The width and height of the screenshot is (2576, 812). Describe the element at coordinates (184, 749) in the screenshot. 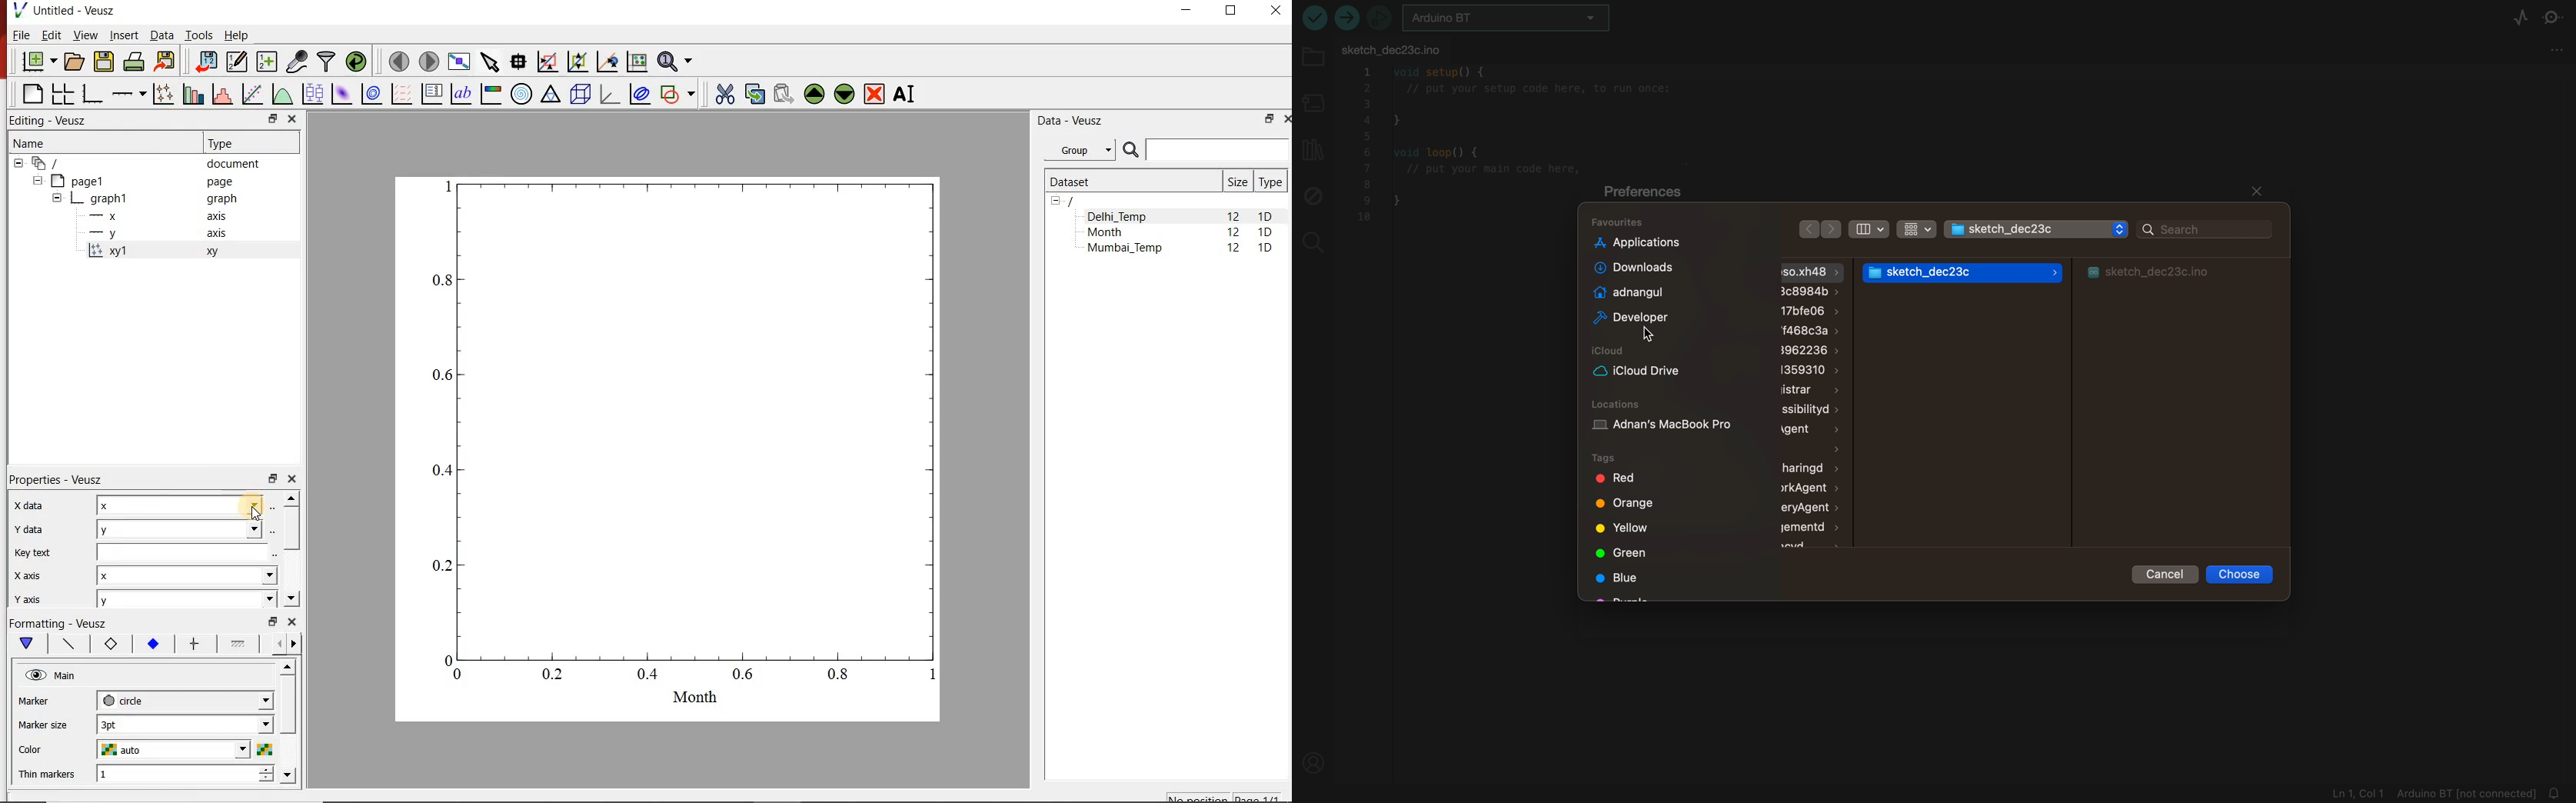

I see `auto` at that location.